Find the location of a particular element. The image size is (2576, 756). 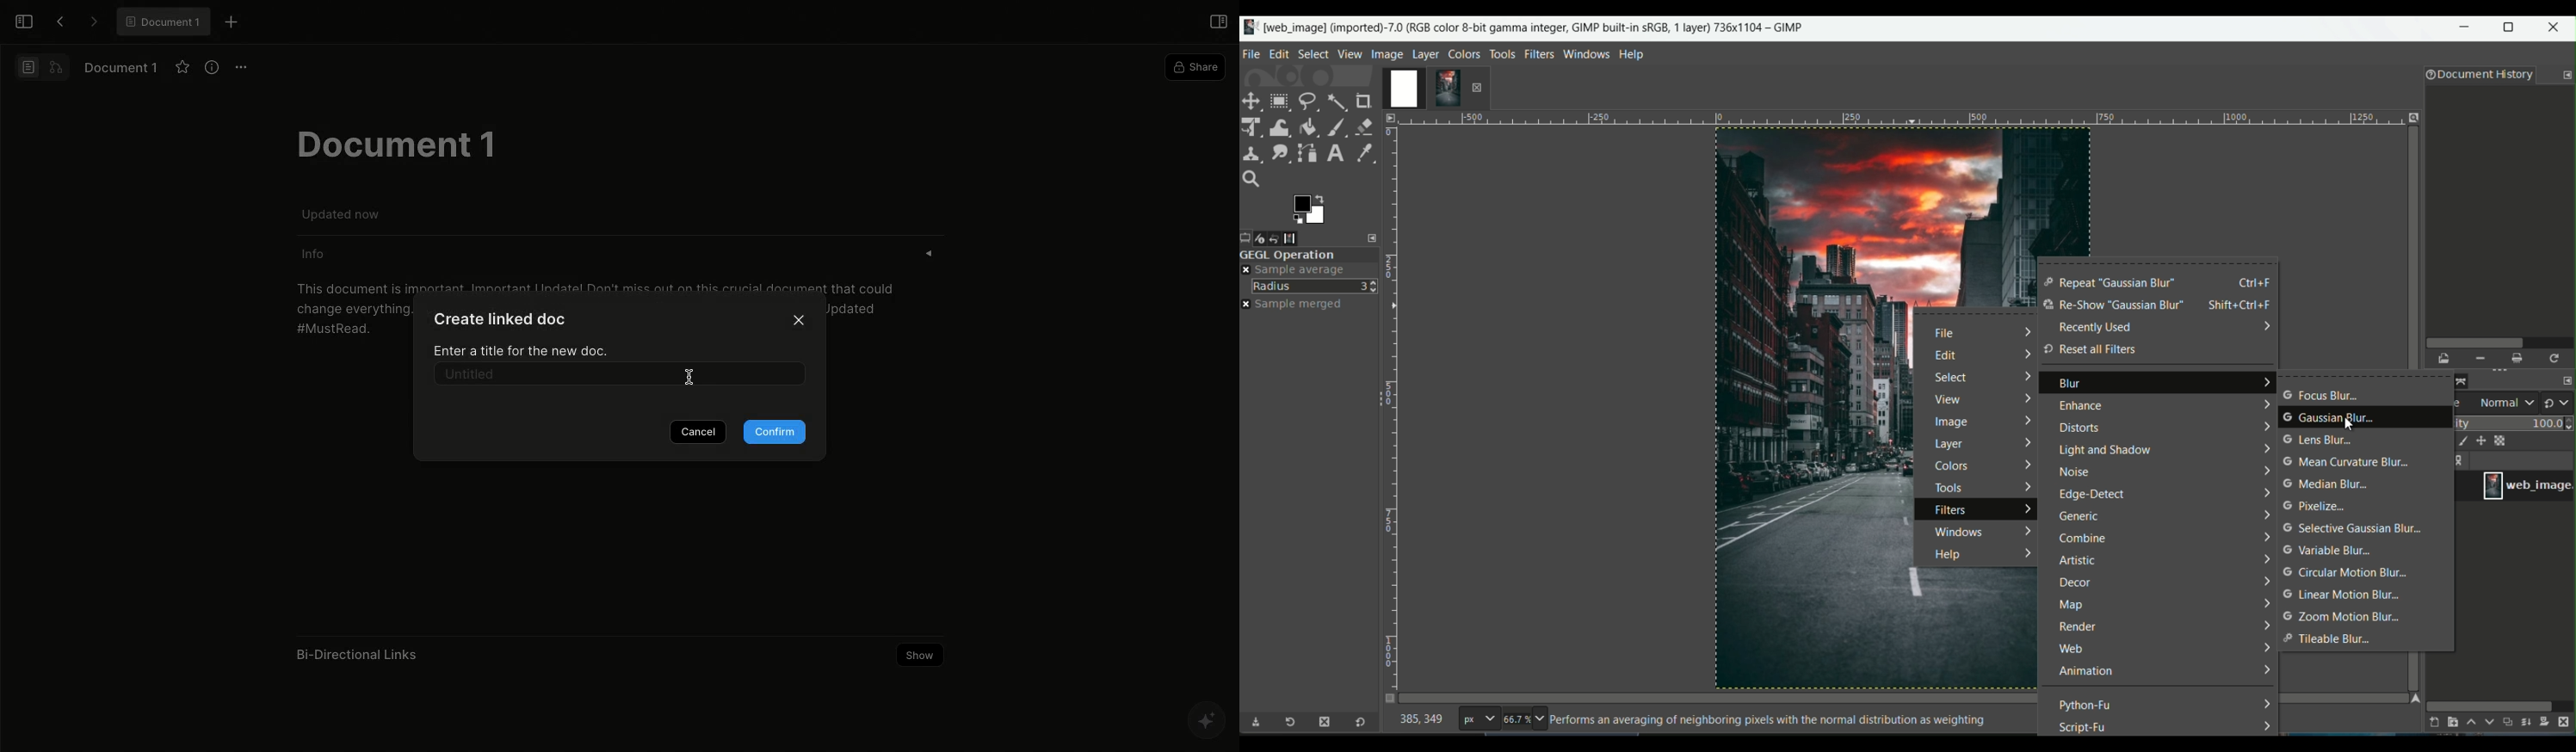

Open right panel is located at coordinates (1216, 22).